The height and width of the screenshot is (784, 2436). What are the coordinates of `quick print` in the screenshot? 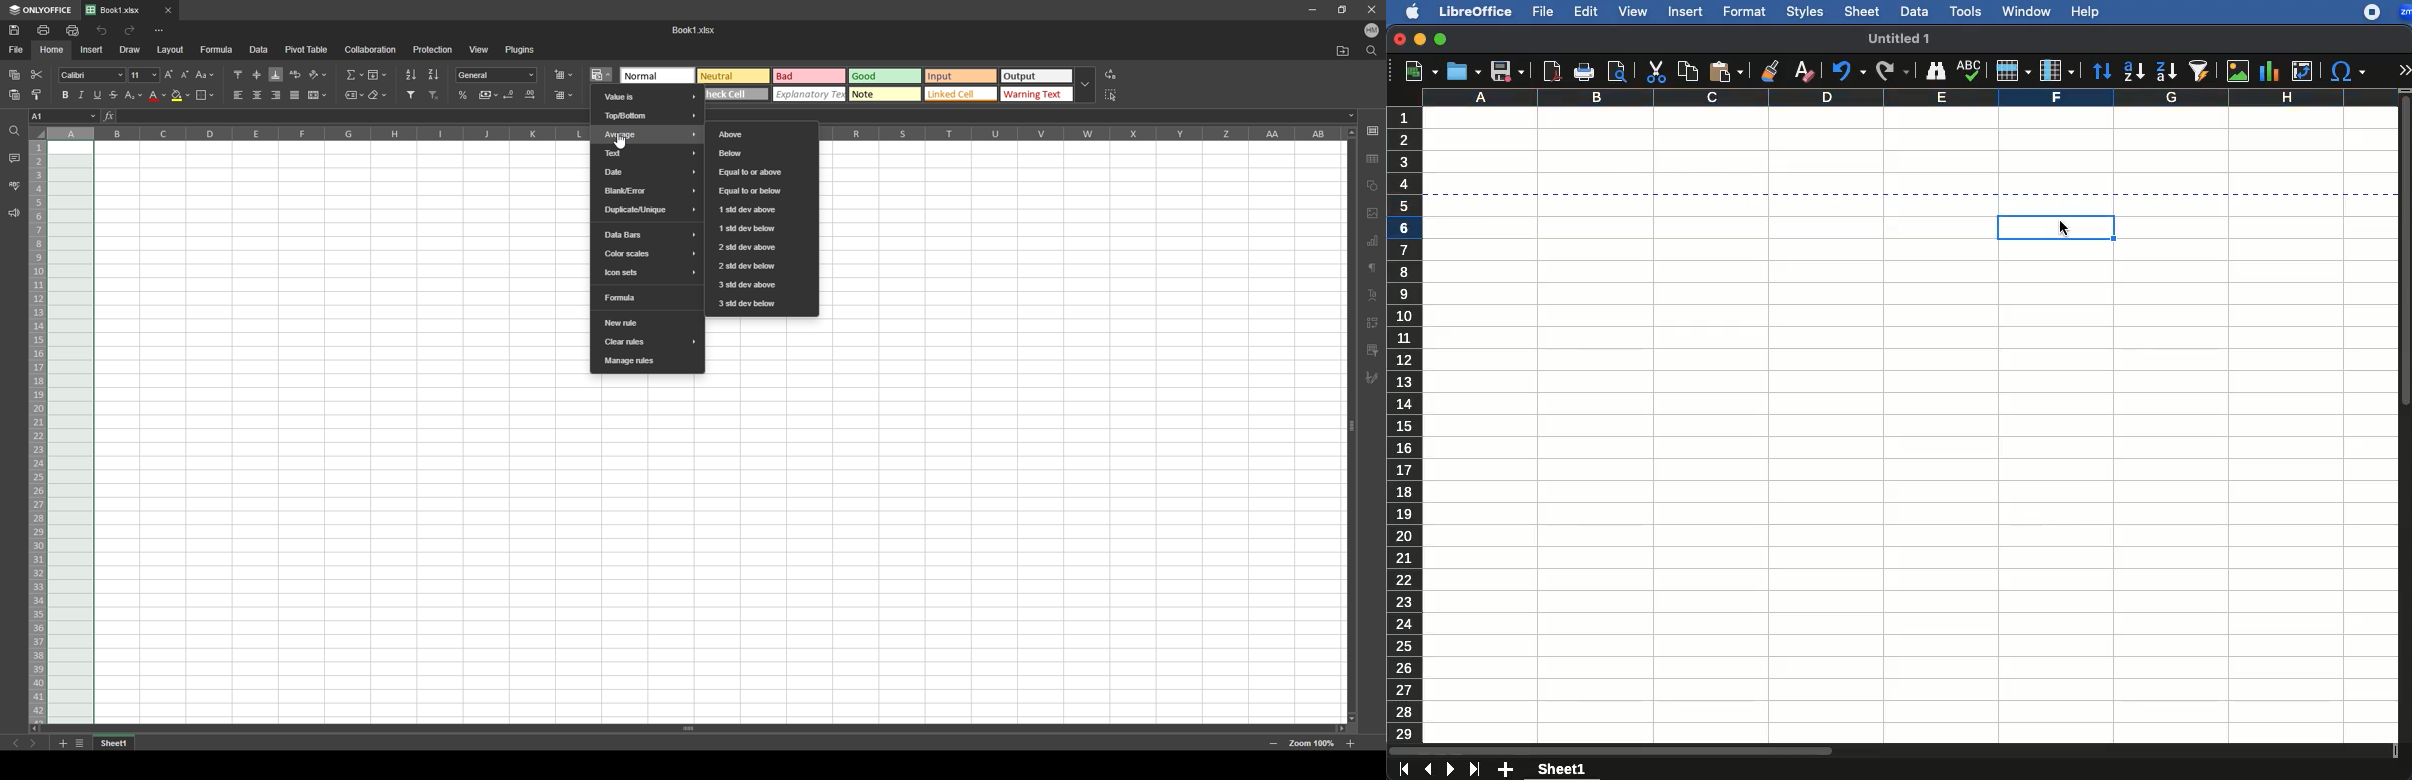 It's located at (72, 30).